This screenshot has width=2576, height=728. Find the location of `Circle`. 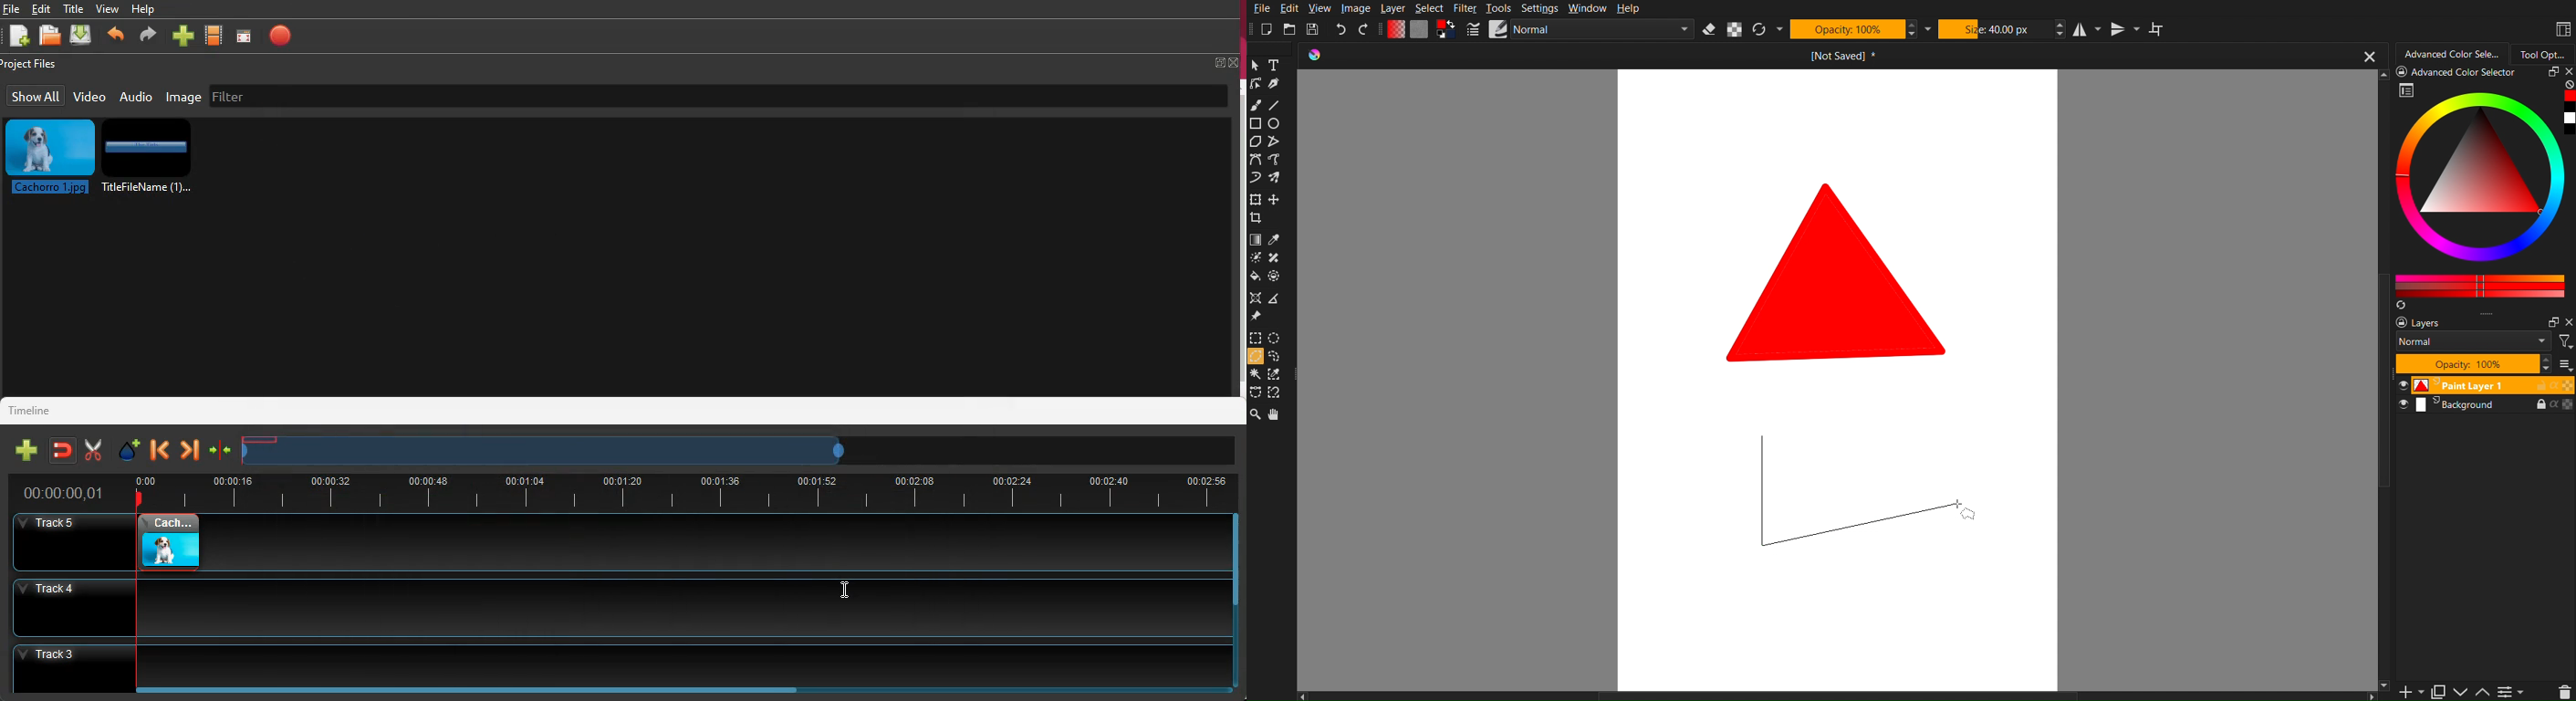

Circle is located at coordinates (1276, 124).